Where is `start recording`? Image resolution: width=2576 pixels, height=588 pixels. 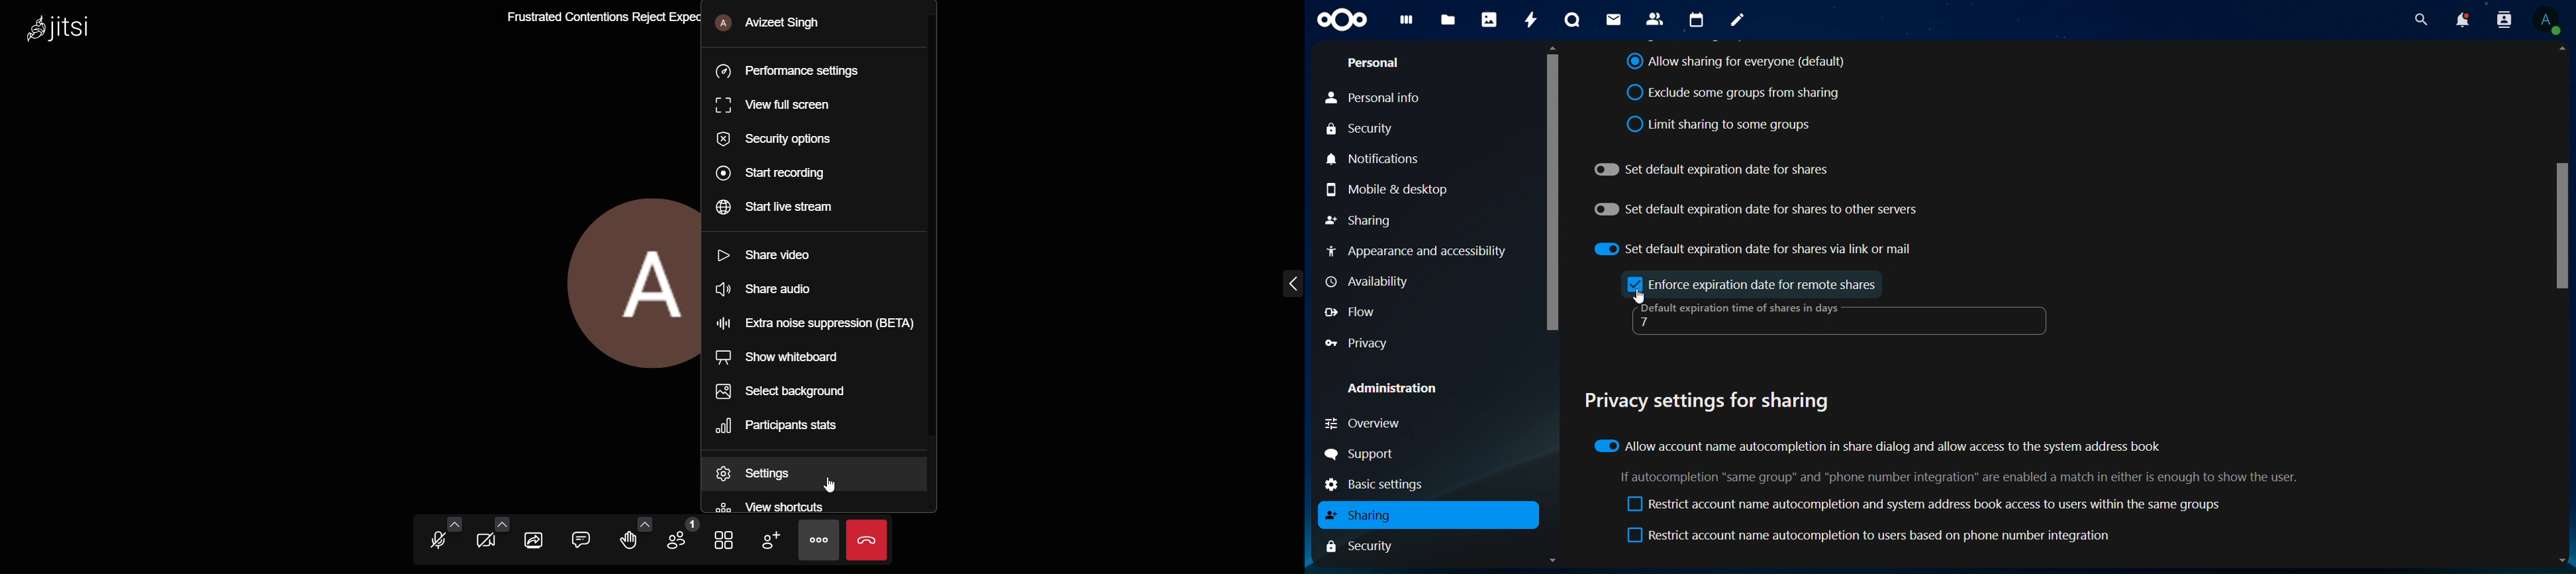 start recording is located at coordinates (780, 175).